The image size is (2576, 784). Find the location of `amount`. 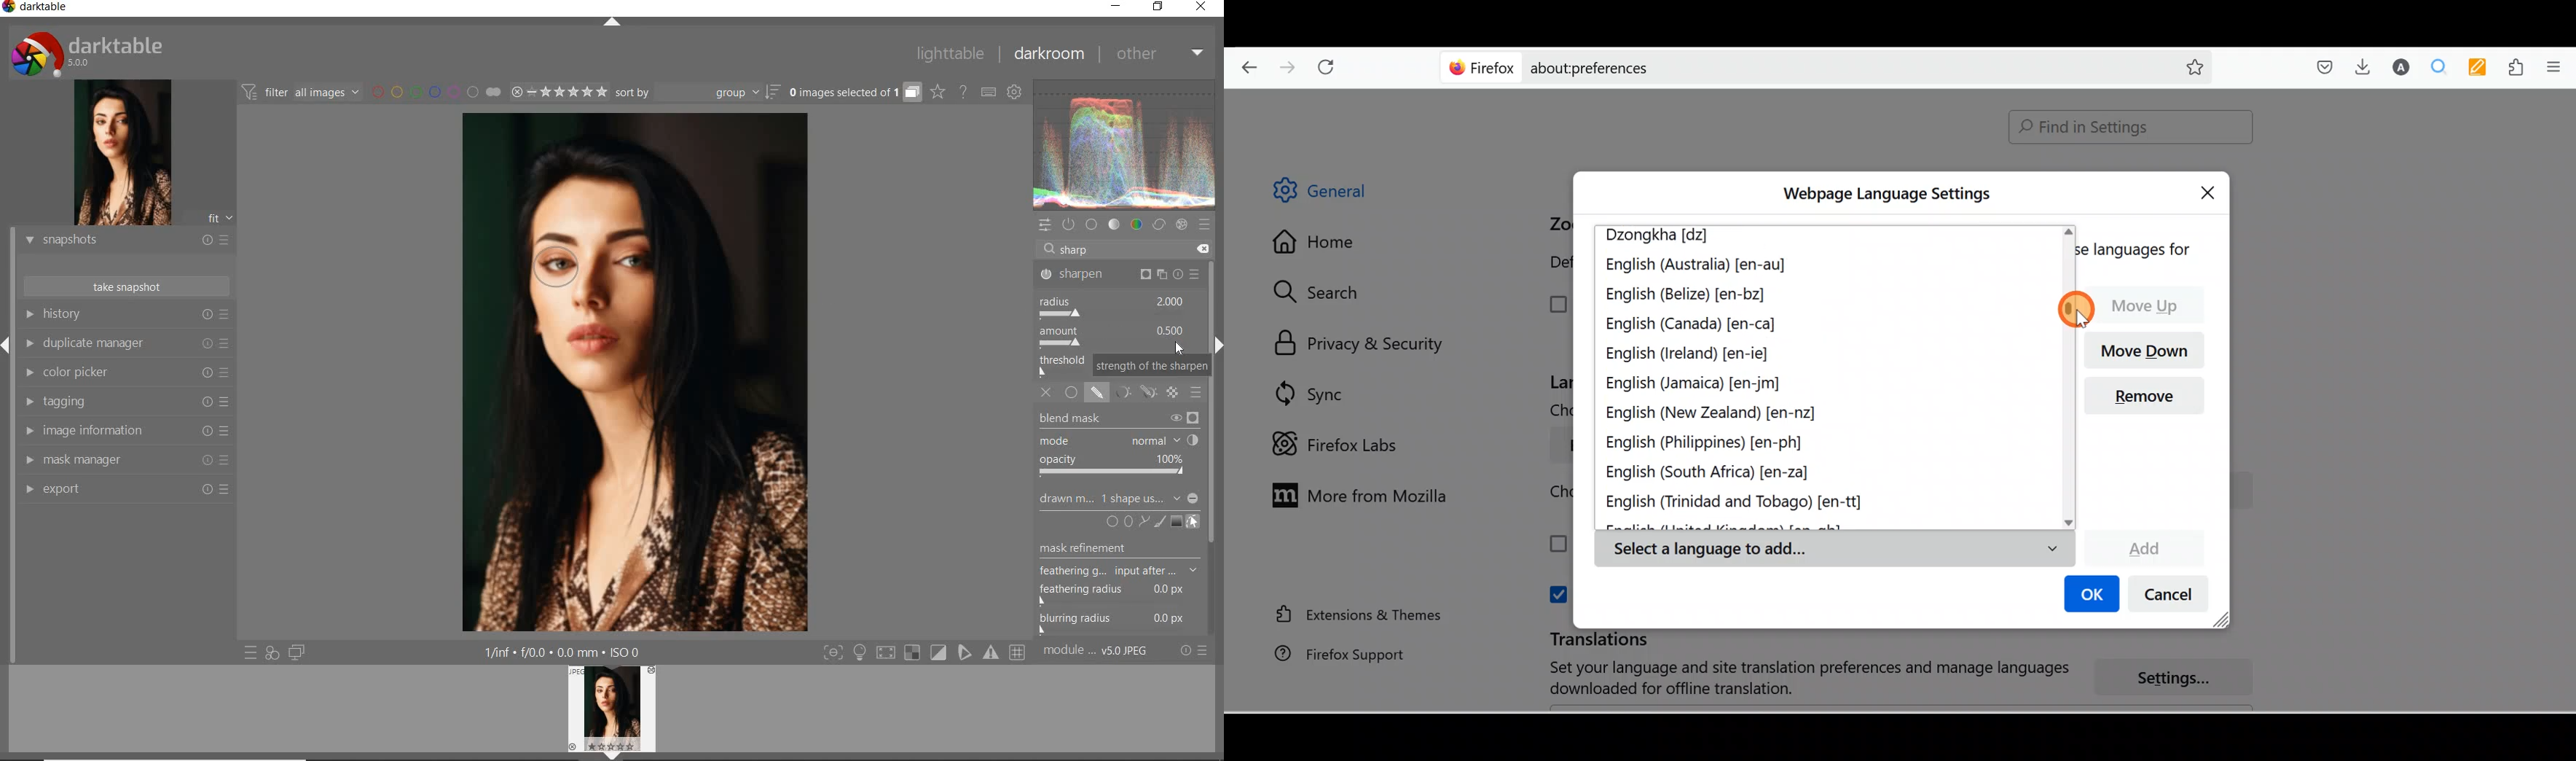

amount is located at coordinates (1115, 336).